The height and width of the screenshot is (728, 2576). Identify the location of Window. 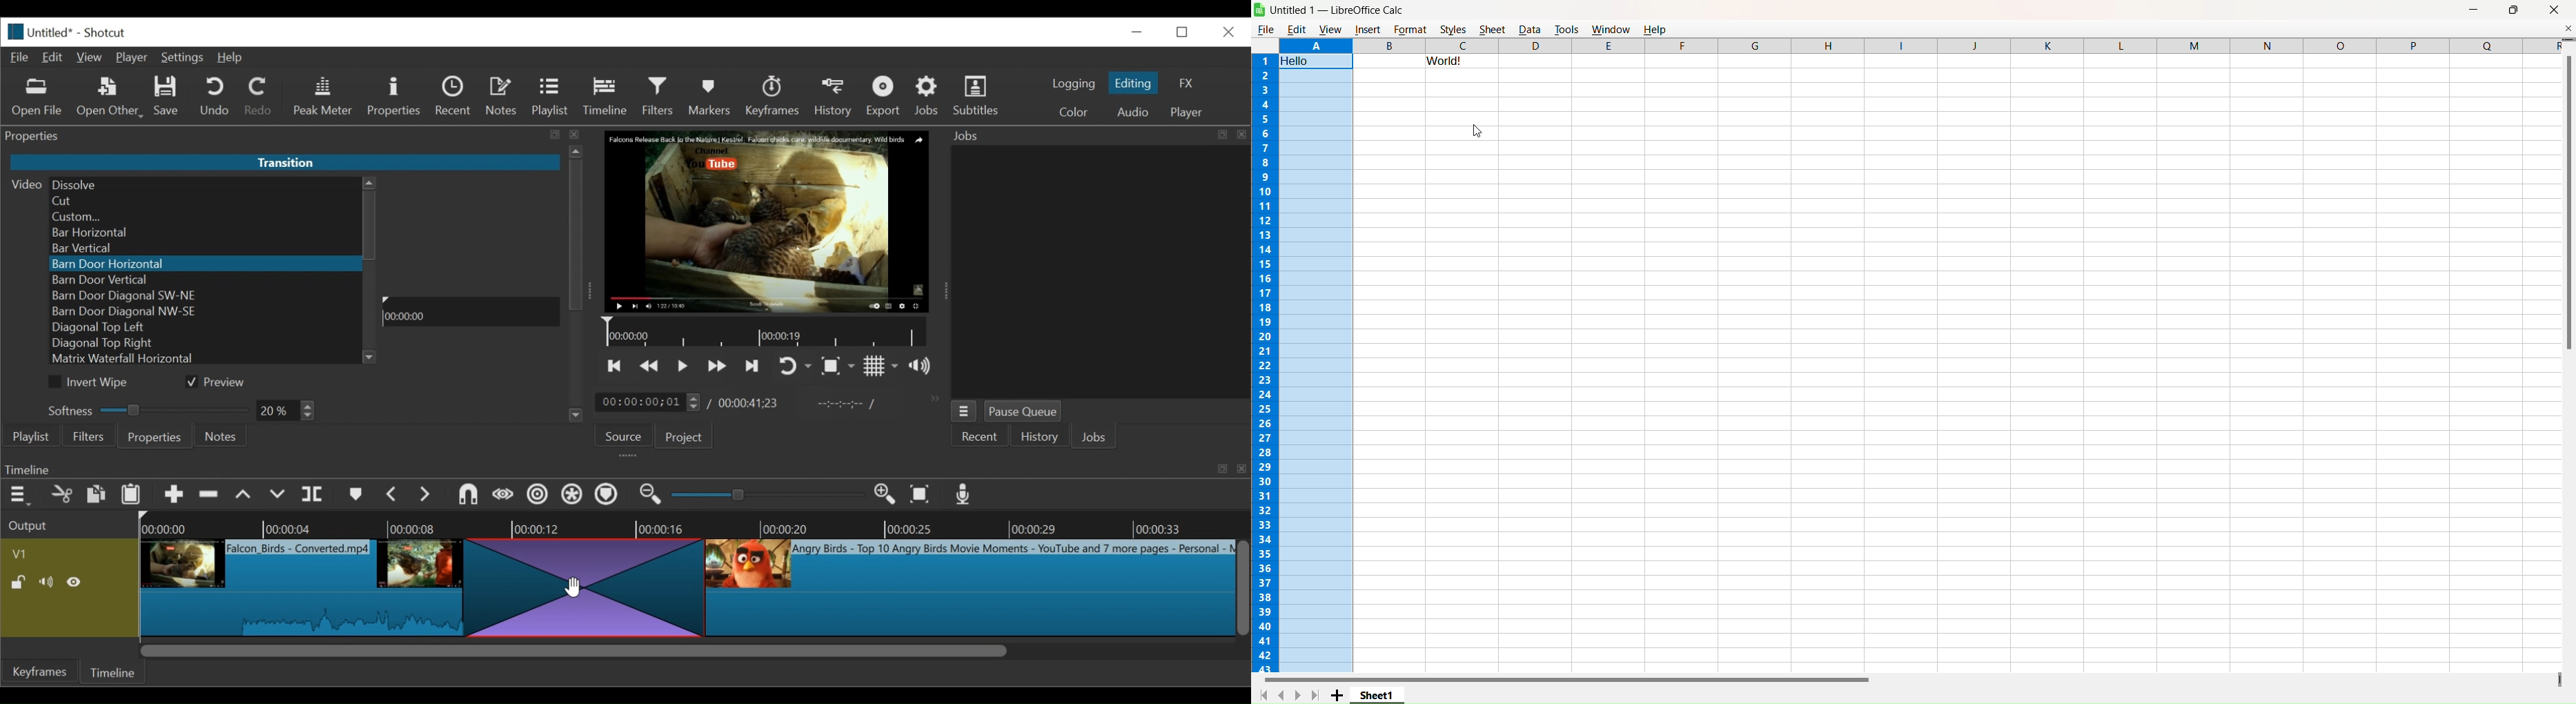
(1611, 28).